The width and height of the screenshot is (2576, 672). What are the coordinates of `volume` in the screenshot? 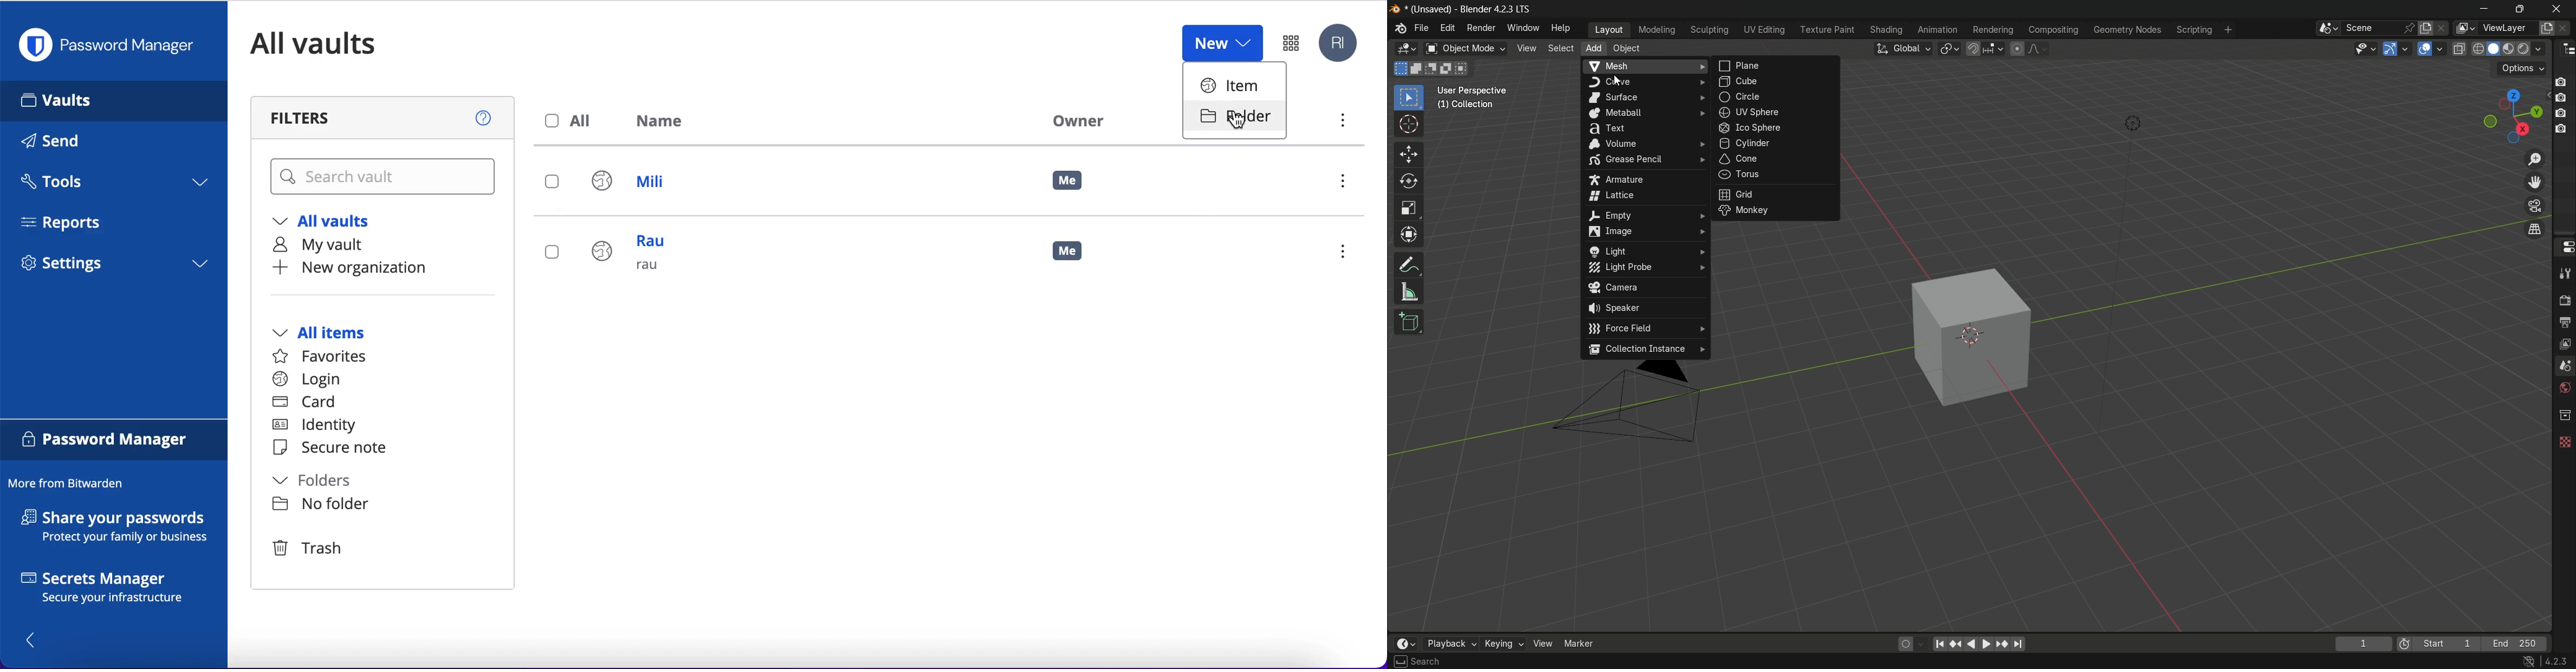 It's located at (1645, 143).